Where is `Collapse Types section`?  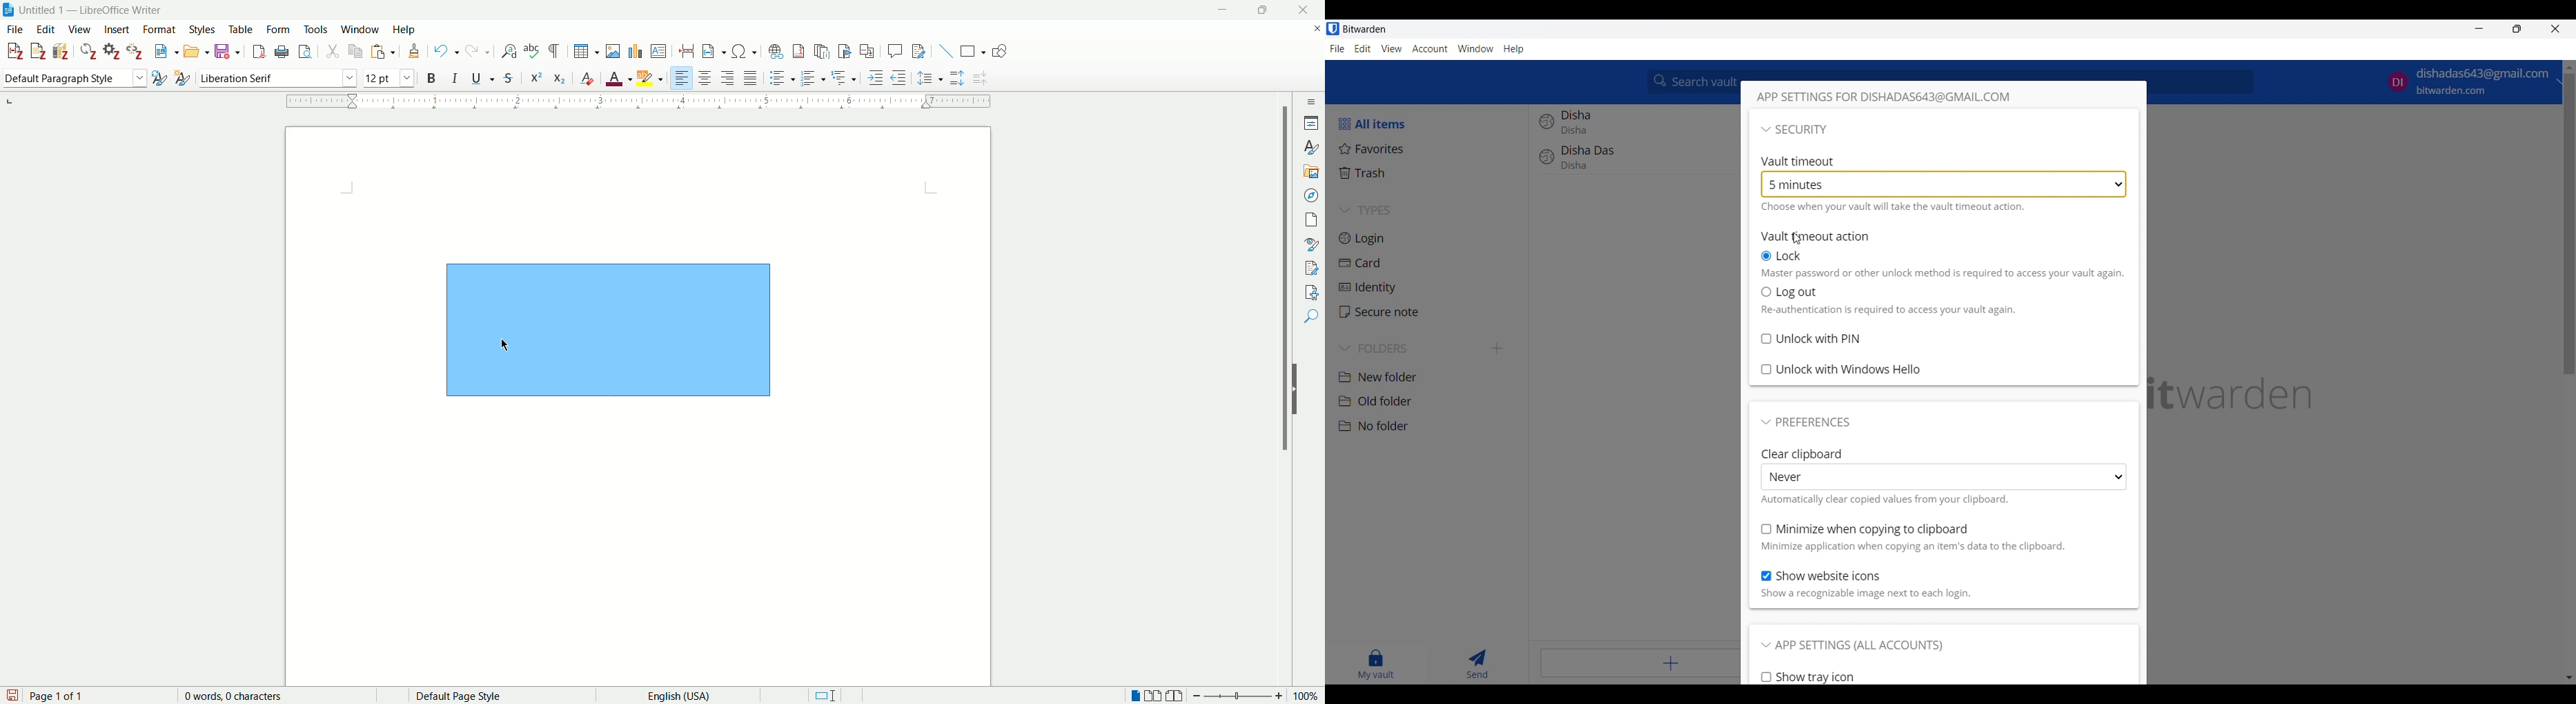 Collapse Types section is located at coordinates (1430, 210).